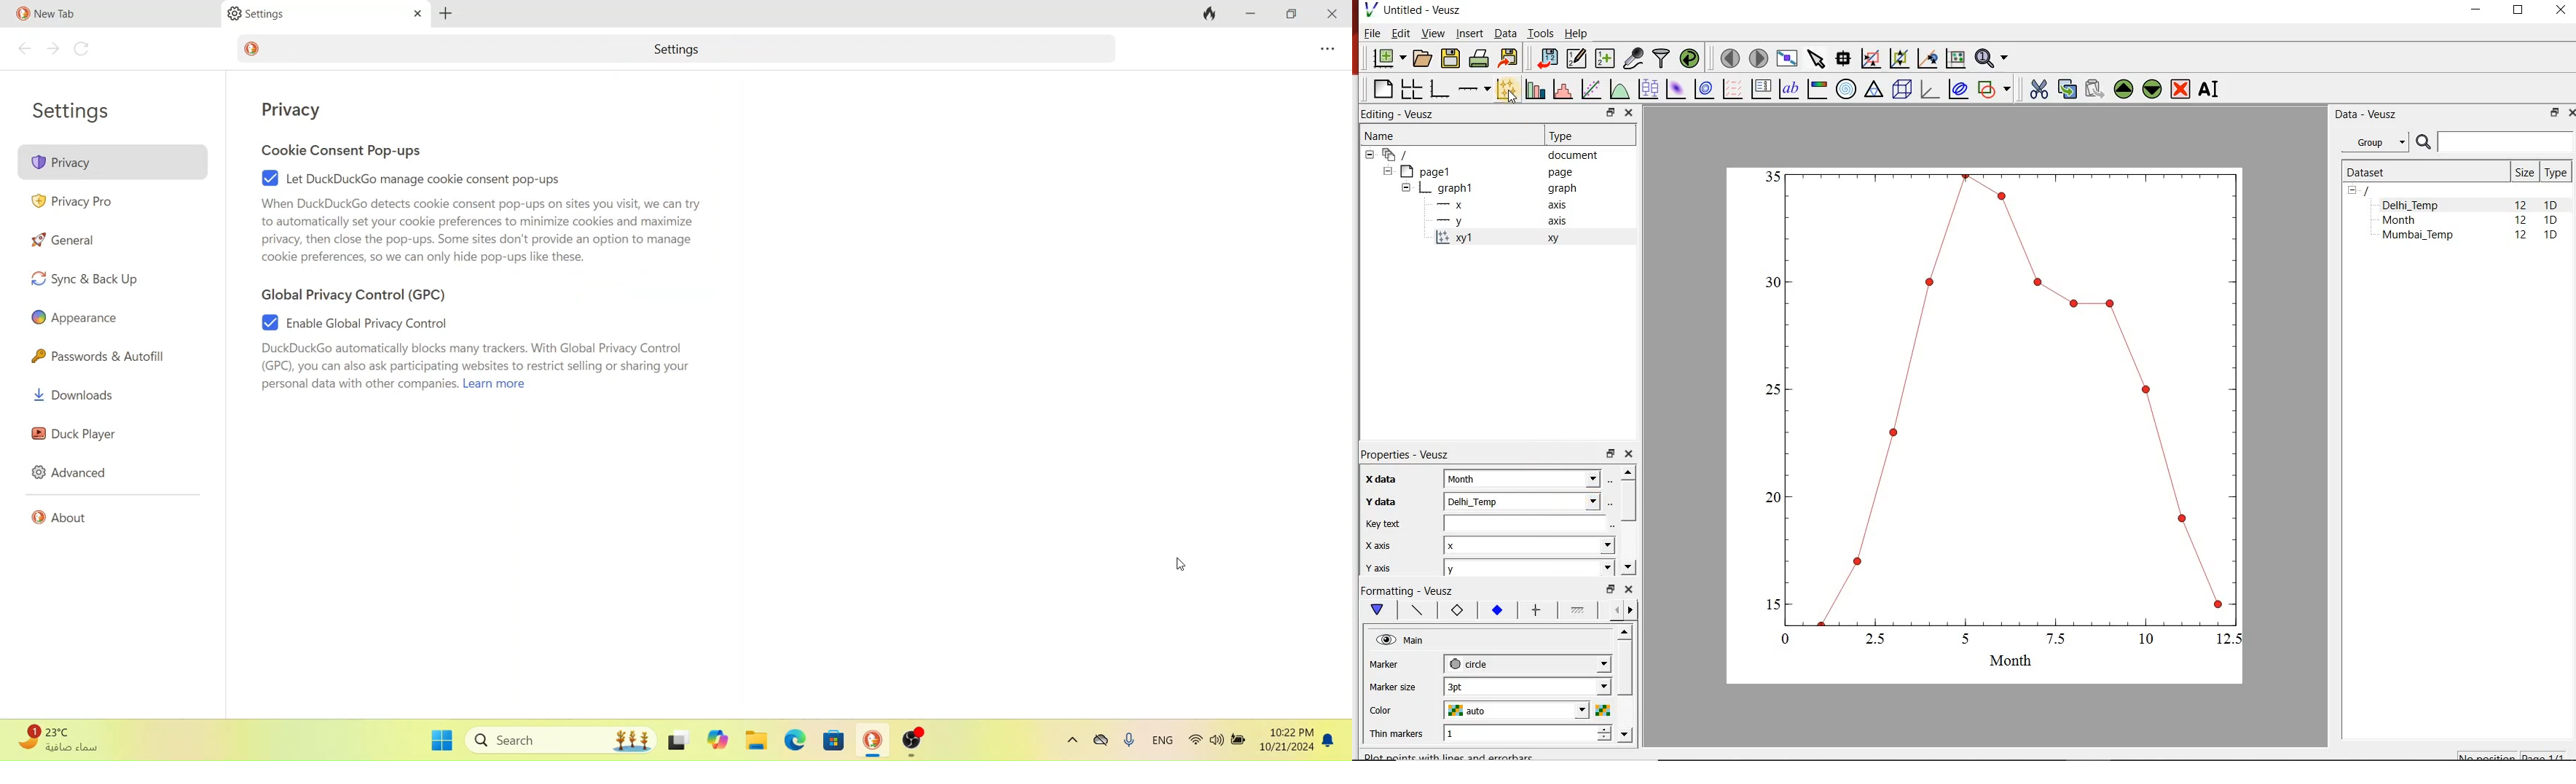 Image resolution: width=2576 pixels, height=784 pixels. I want to click on english, so click(1165, 746).